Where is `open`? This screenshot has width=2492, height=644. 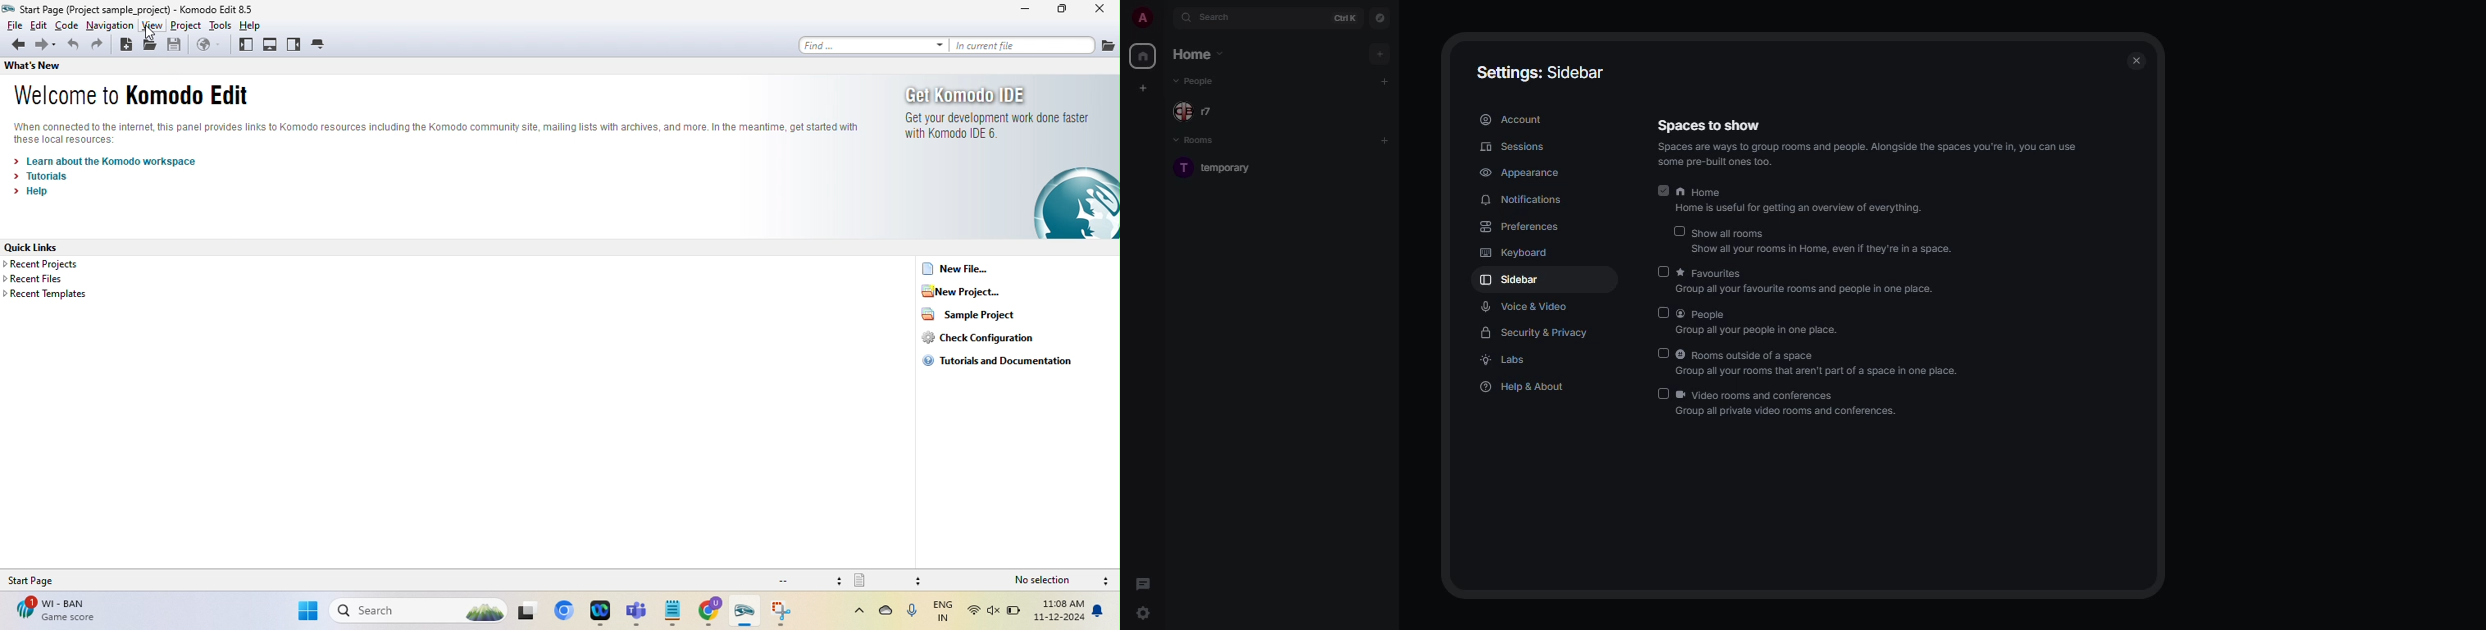
open is located at coordinates (151, 47).